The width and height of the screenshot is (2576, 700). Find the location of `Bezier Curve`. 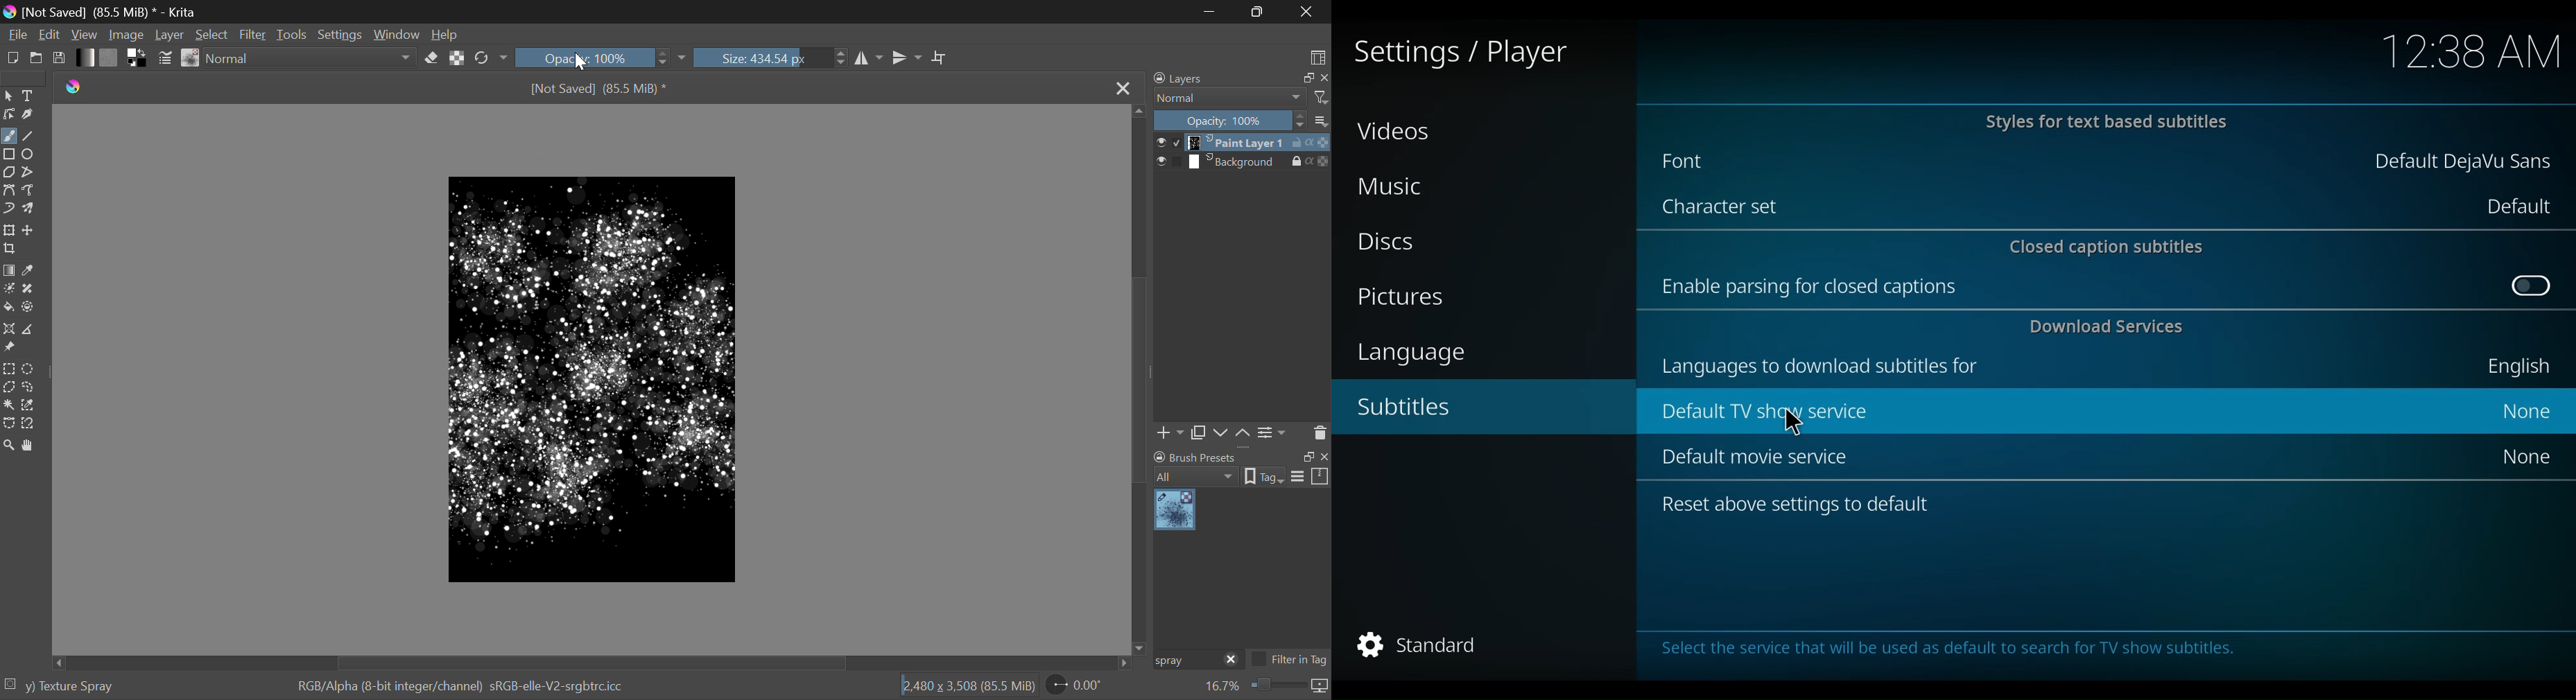

Bezier Curve is located at coordinates (8, 189).